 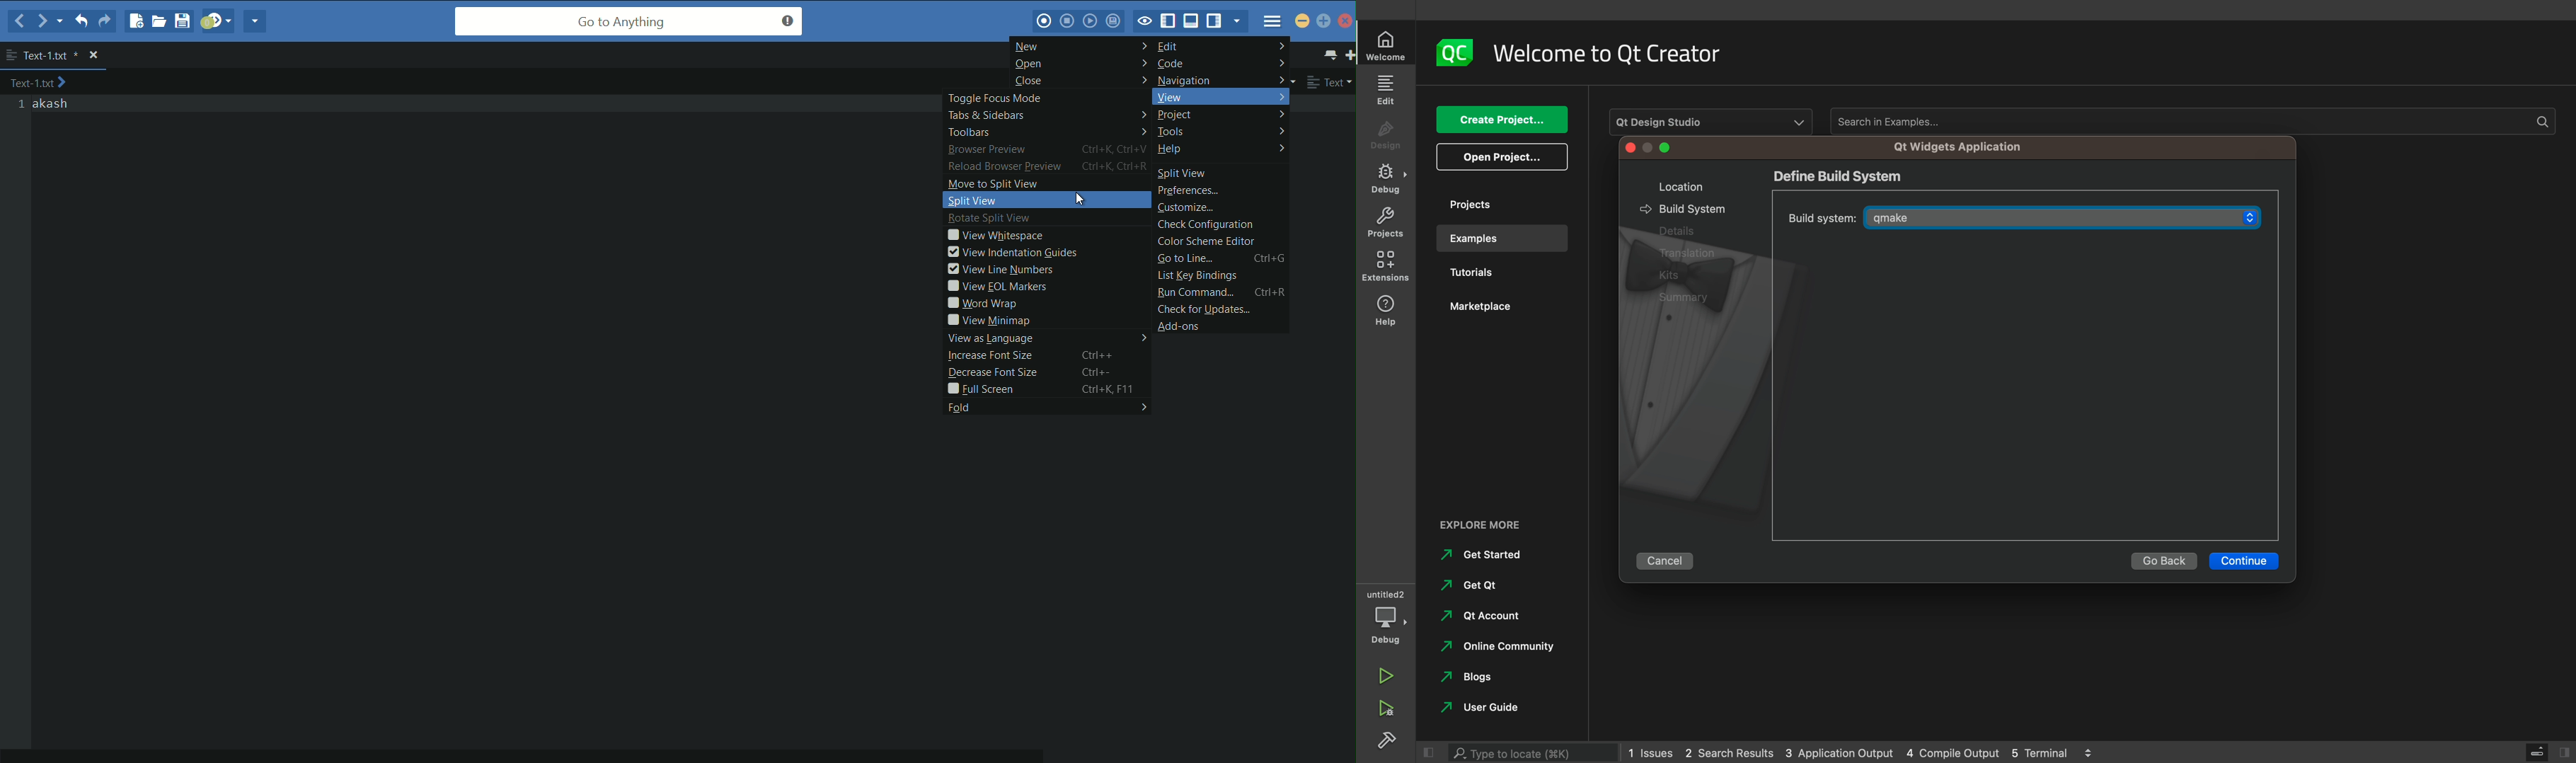 What do you see at coordinates (1477, 710) in the screenshot?
I see `` at bounding box center [1477, 710].